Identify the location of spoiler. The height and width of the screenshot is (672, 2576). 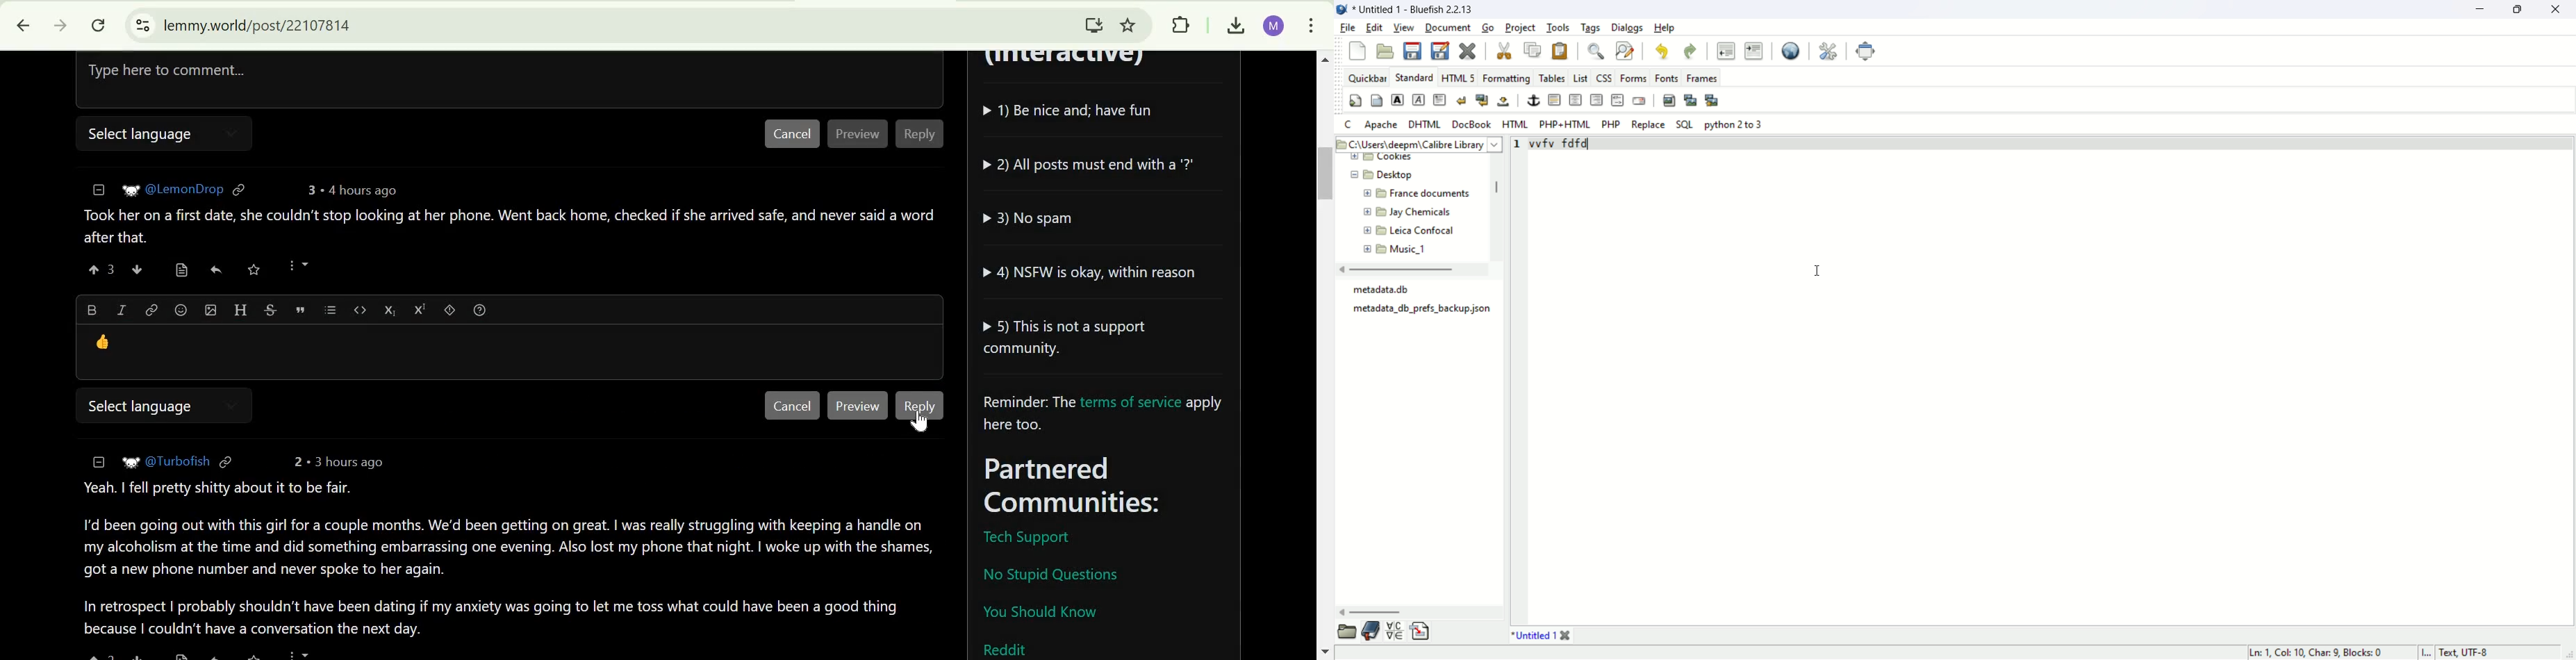
(450, 309).